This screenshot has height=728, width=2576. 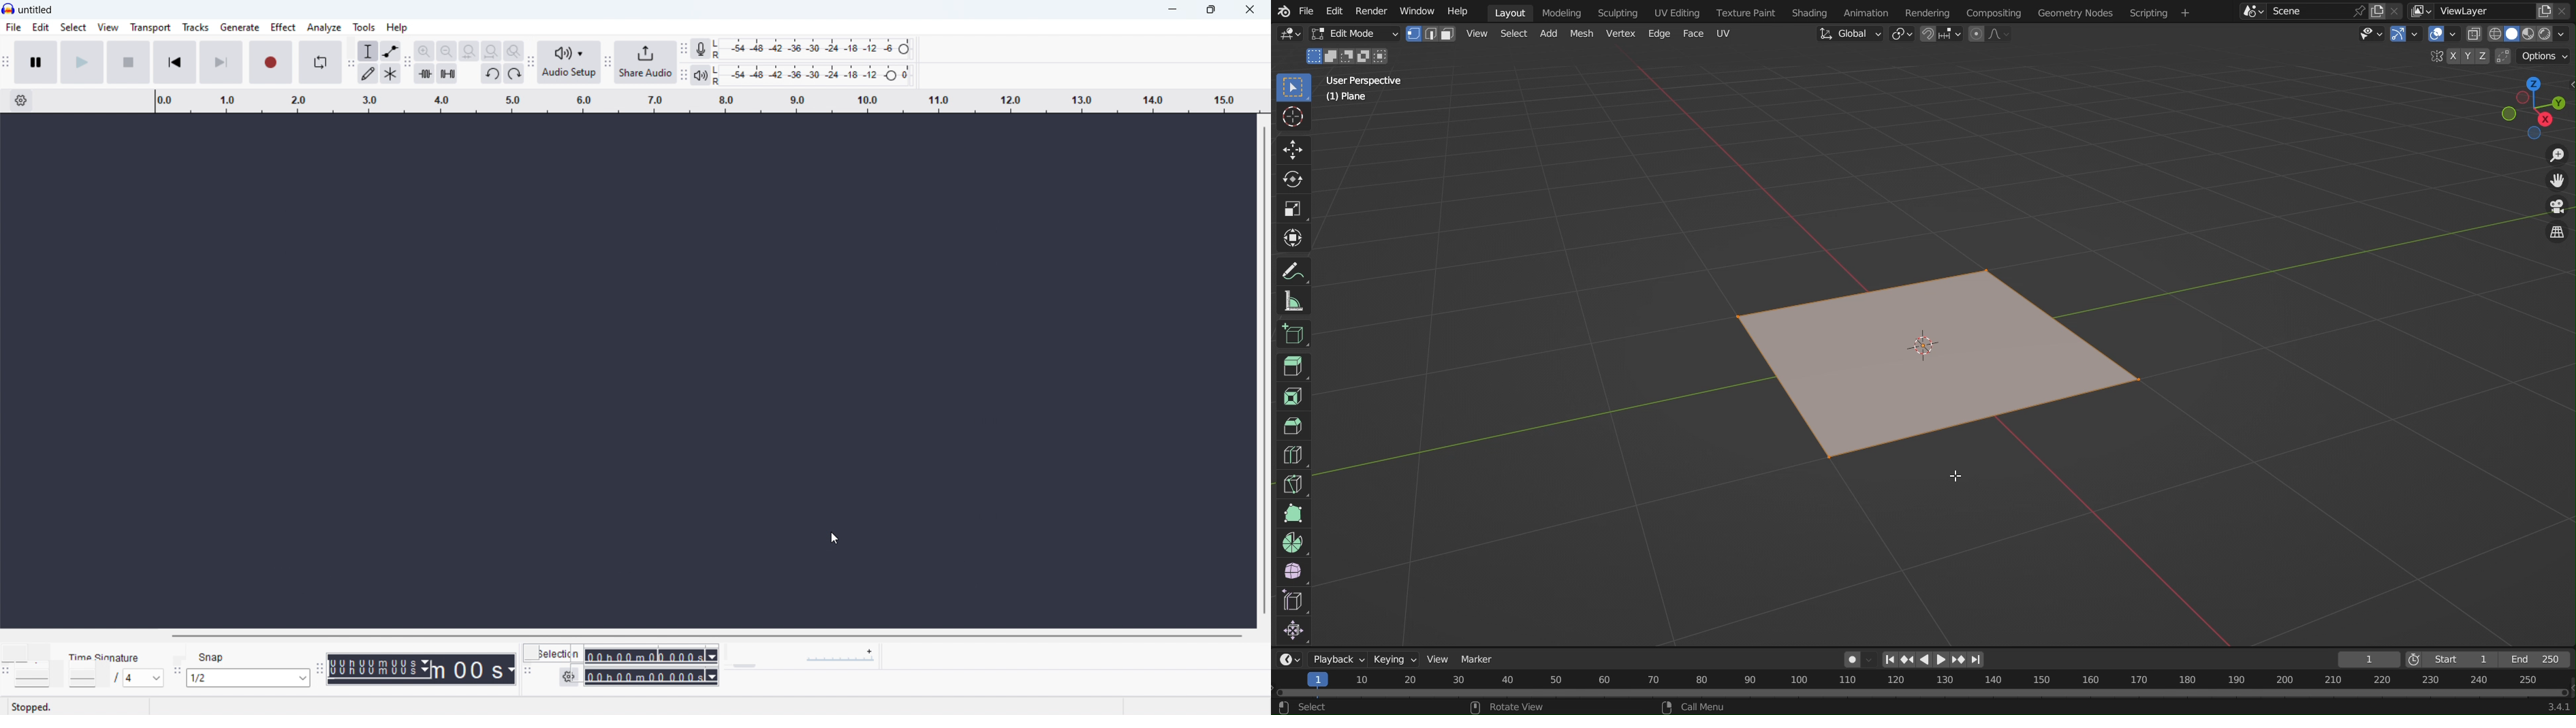 I want to click on Plane (zero subdivisions), so click(x=1941, y=364).